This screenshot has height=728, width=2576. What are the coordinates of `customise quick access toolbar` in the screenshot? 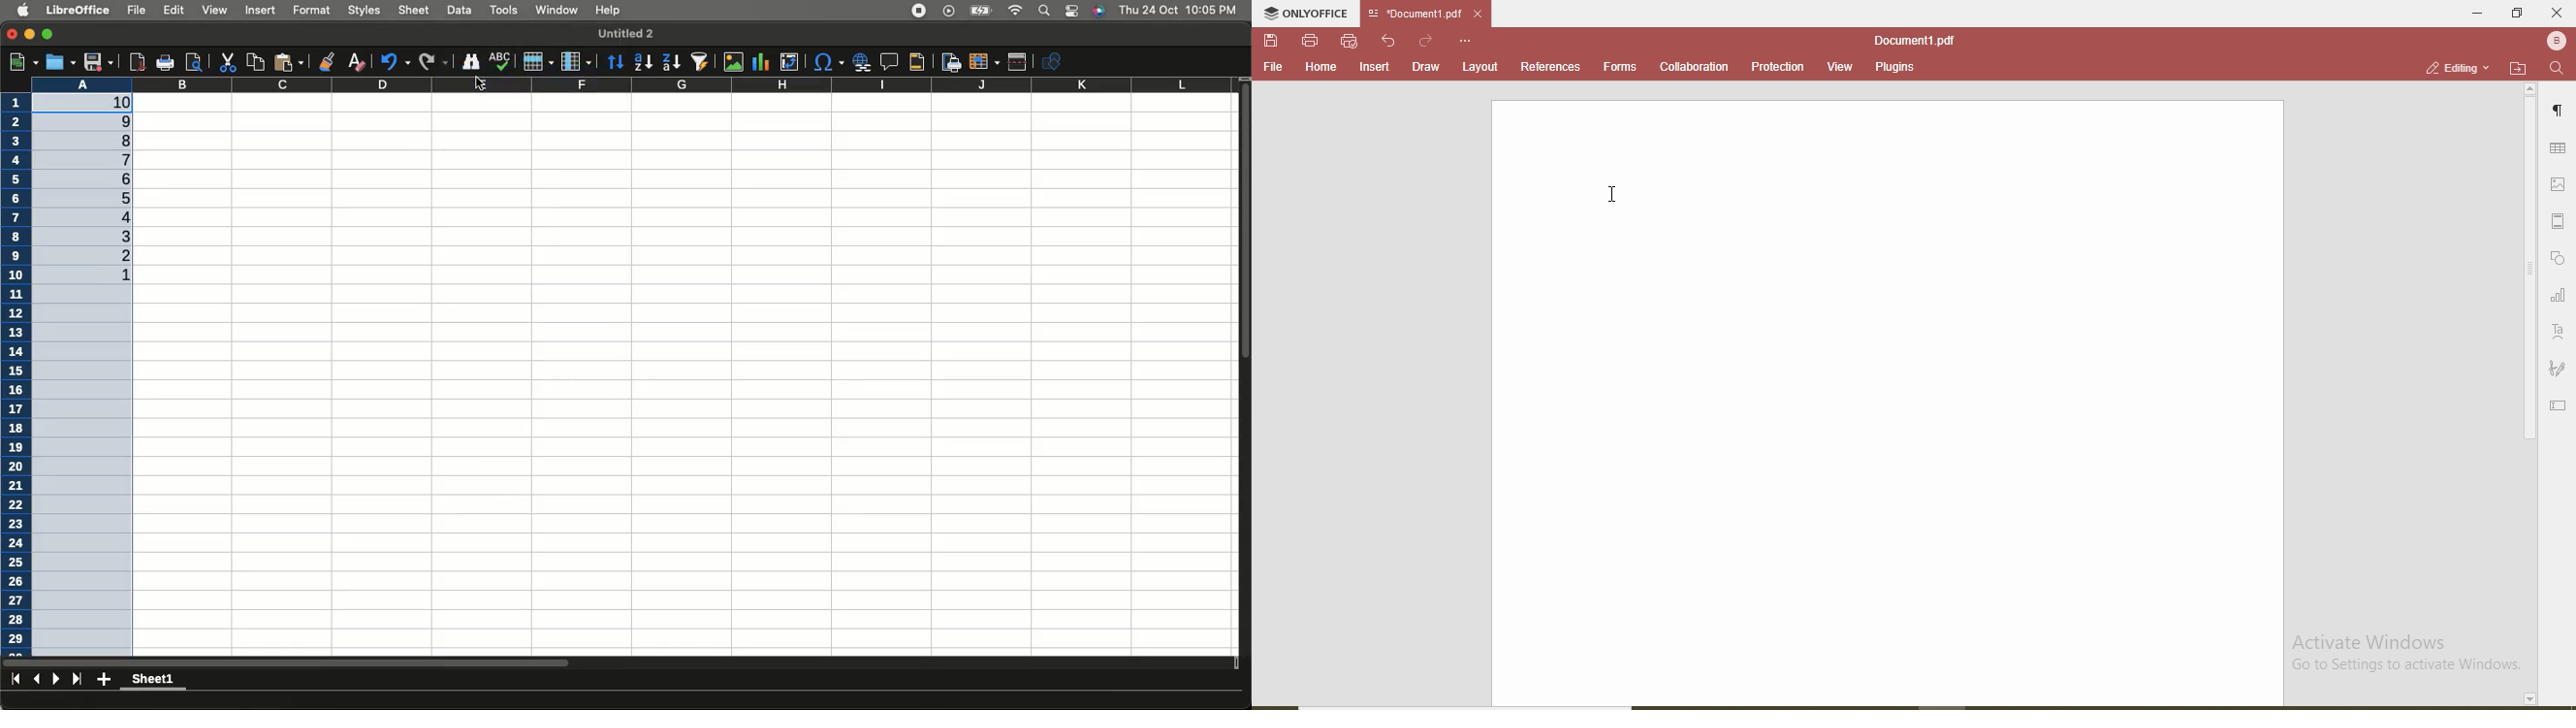 It's located at (1467, 40).